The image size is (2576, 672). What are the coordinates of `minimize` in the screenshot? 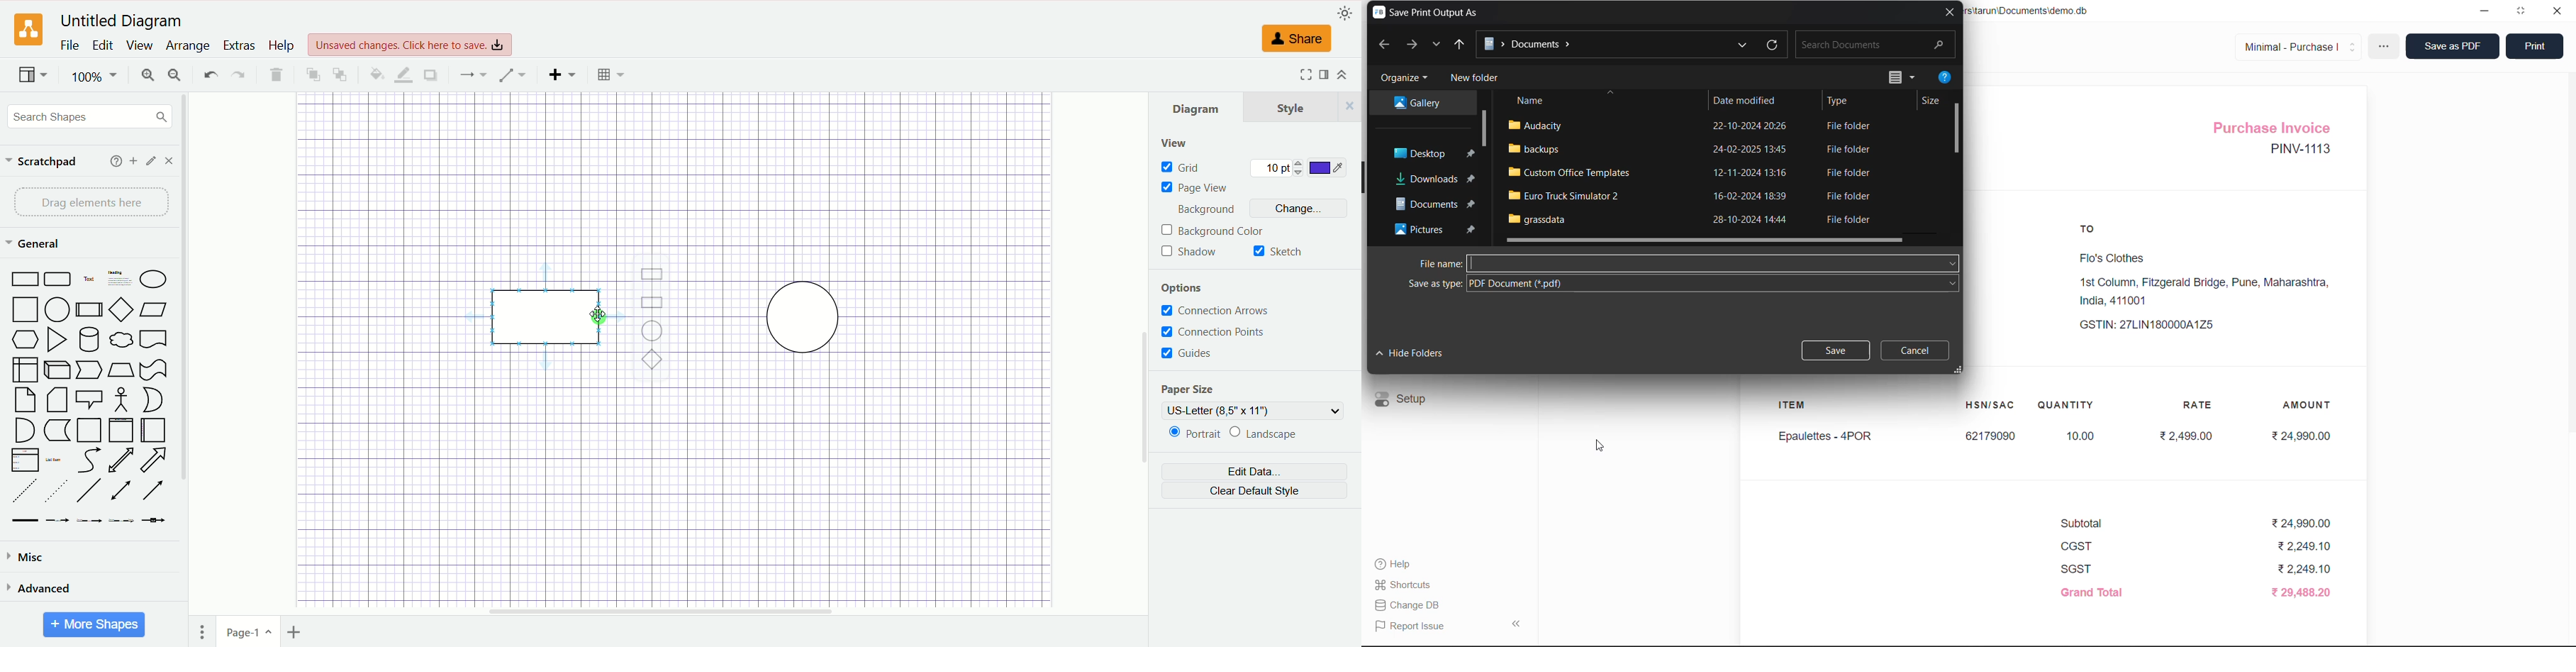 It's located at (2488, 10).